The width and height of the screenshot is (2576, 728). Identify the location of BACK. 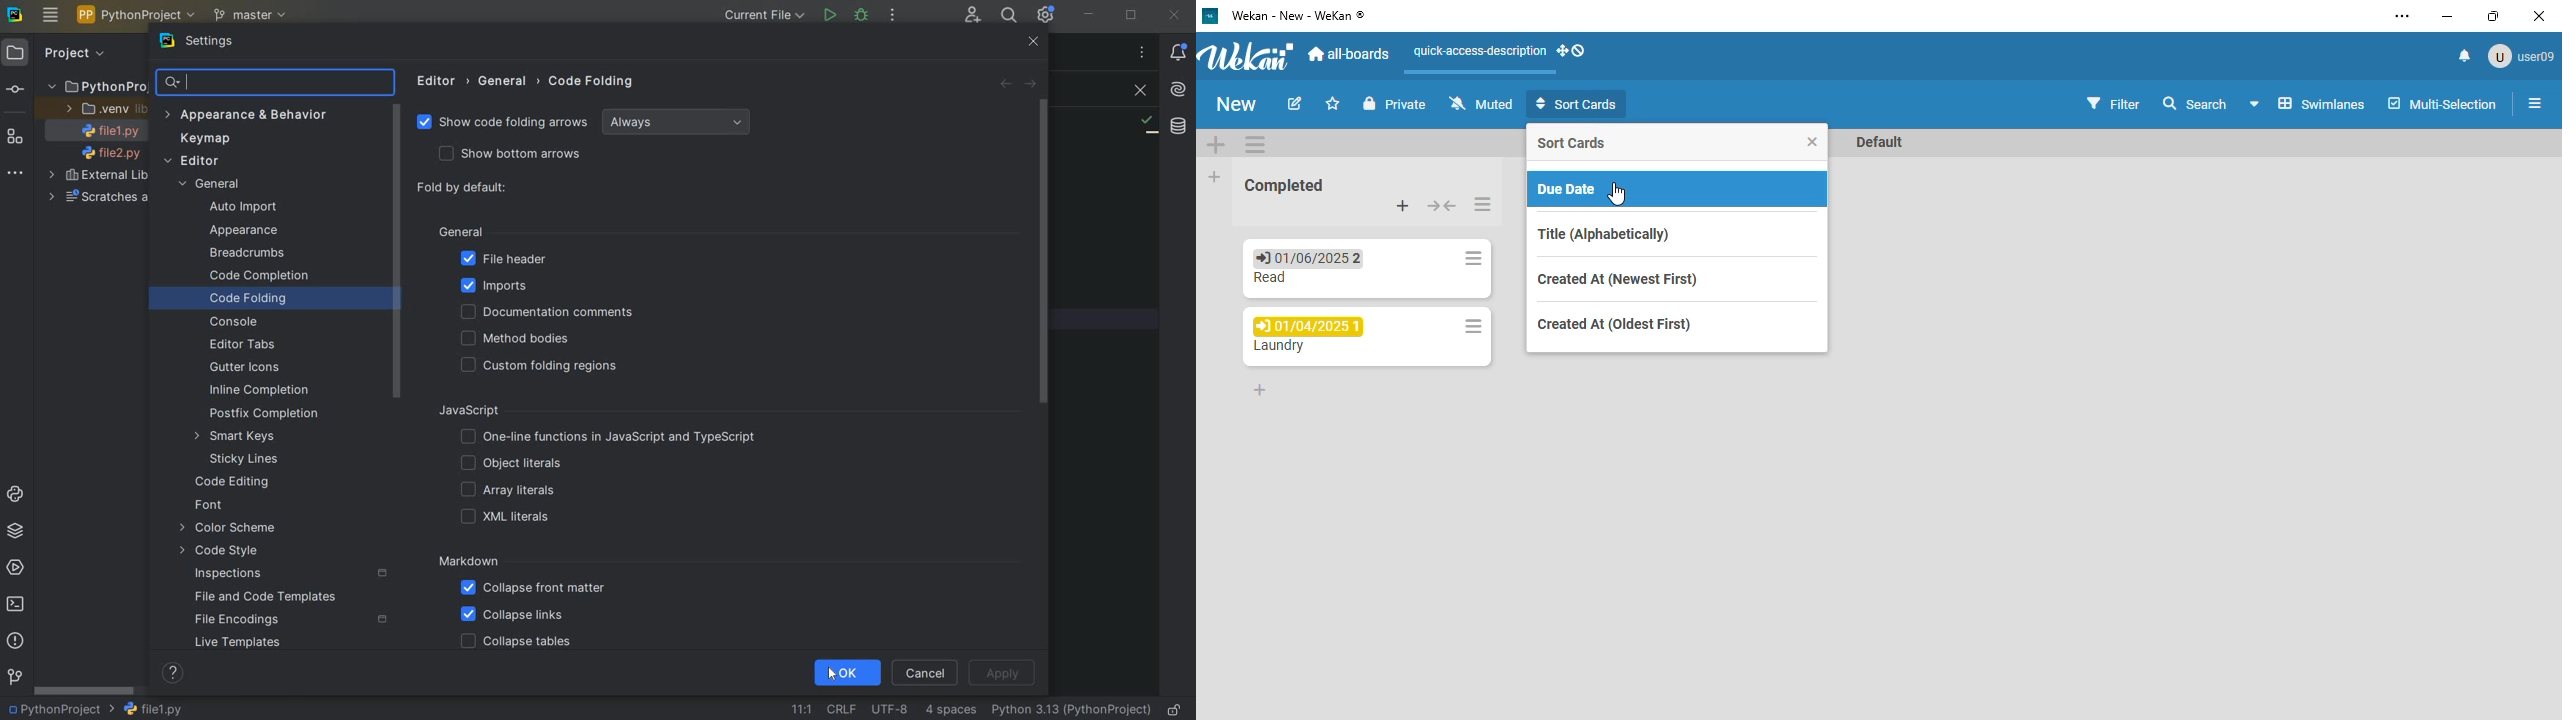
(1005, 85).